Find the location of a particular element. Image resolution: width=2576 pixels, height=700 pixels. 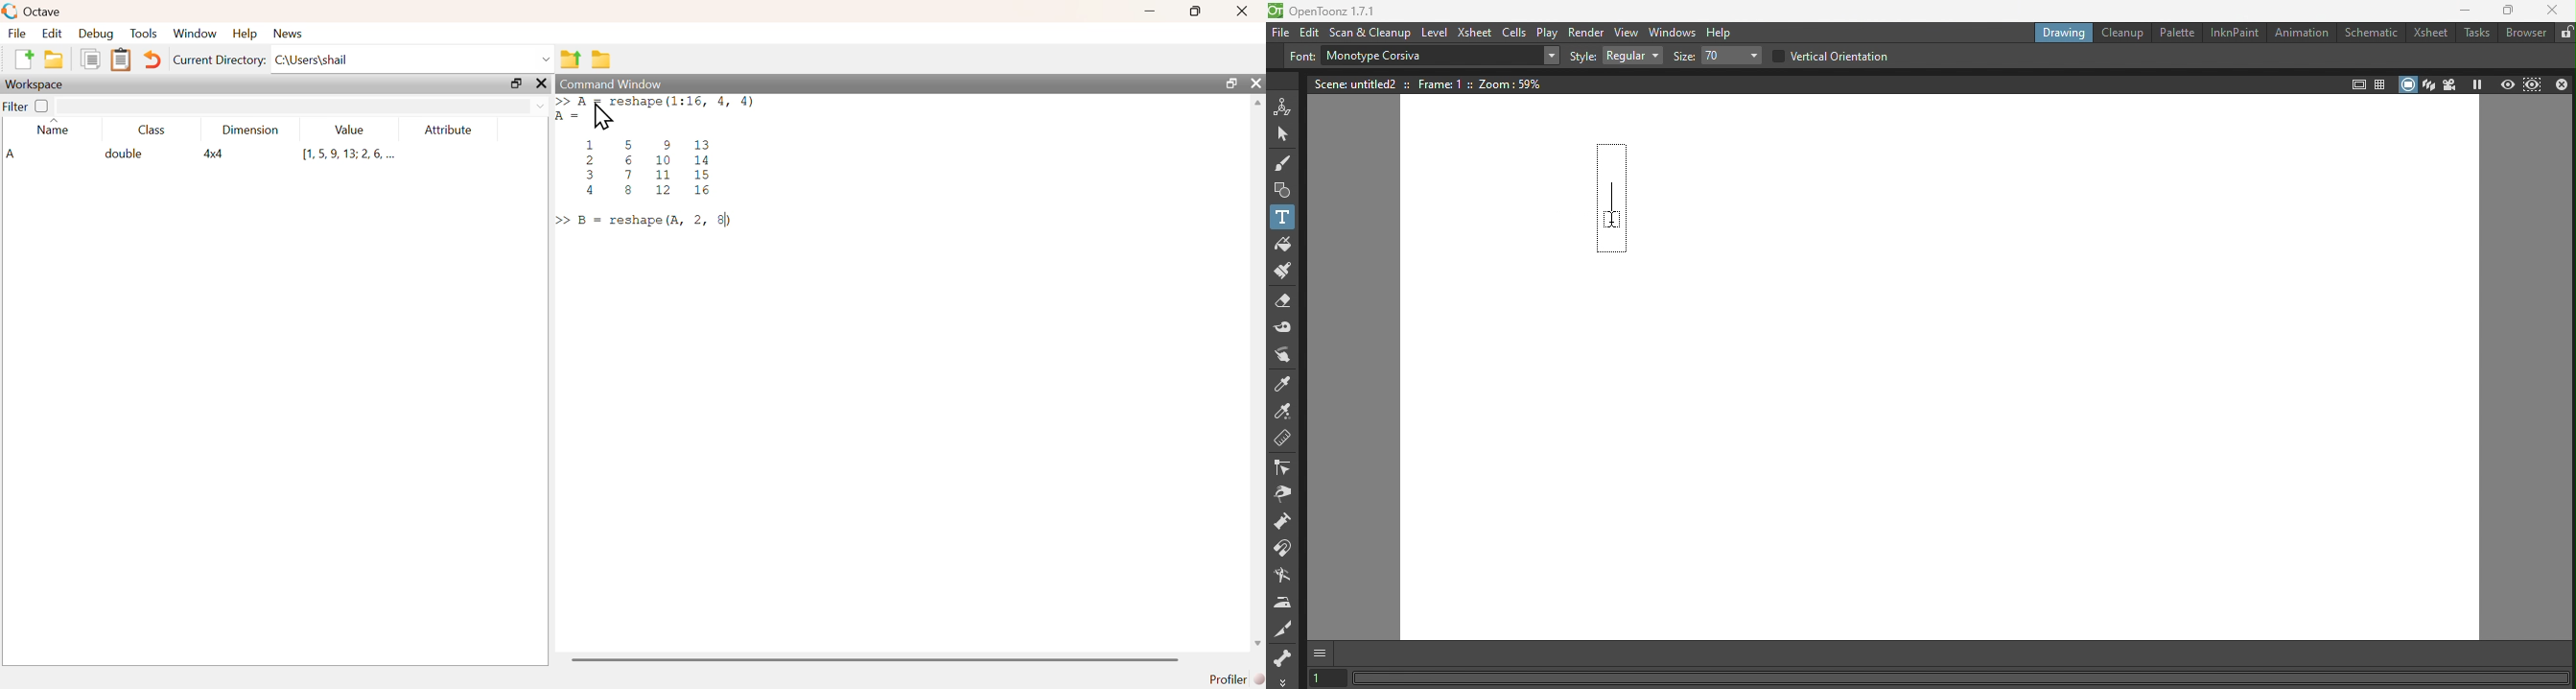

Level is located at coordinates (1436, 34).